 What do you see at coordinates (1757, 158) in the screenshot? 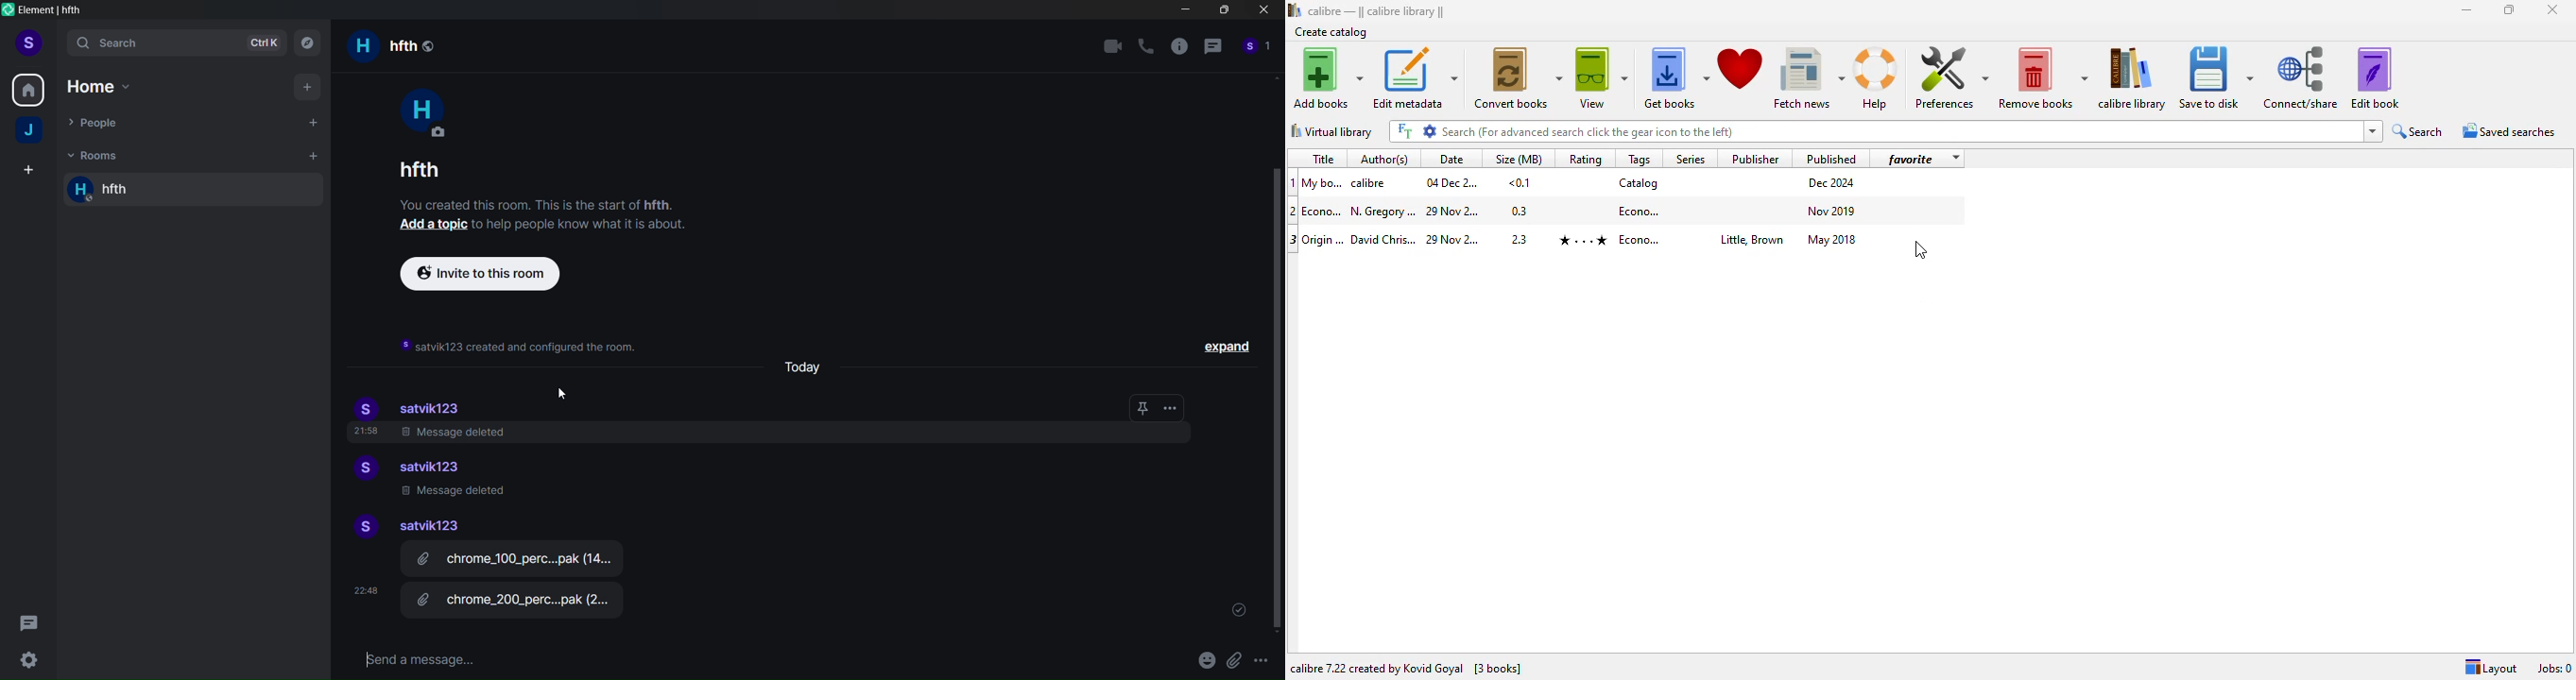
I see `publisher` at bounding box center [1757, 158].